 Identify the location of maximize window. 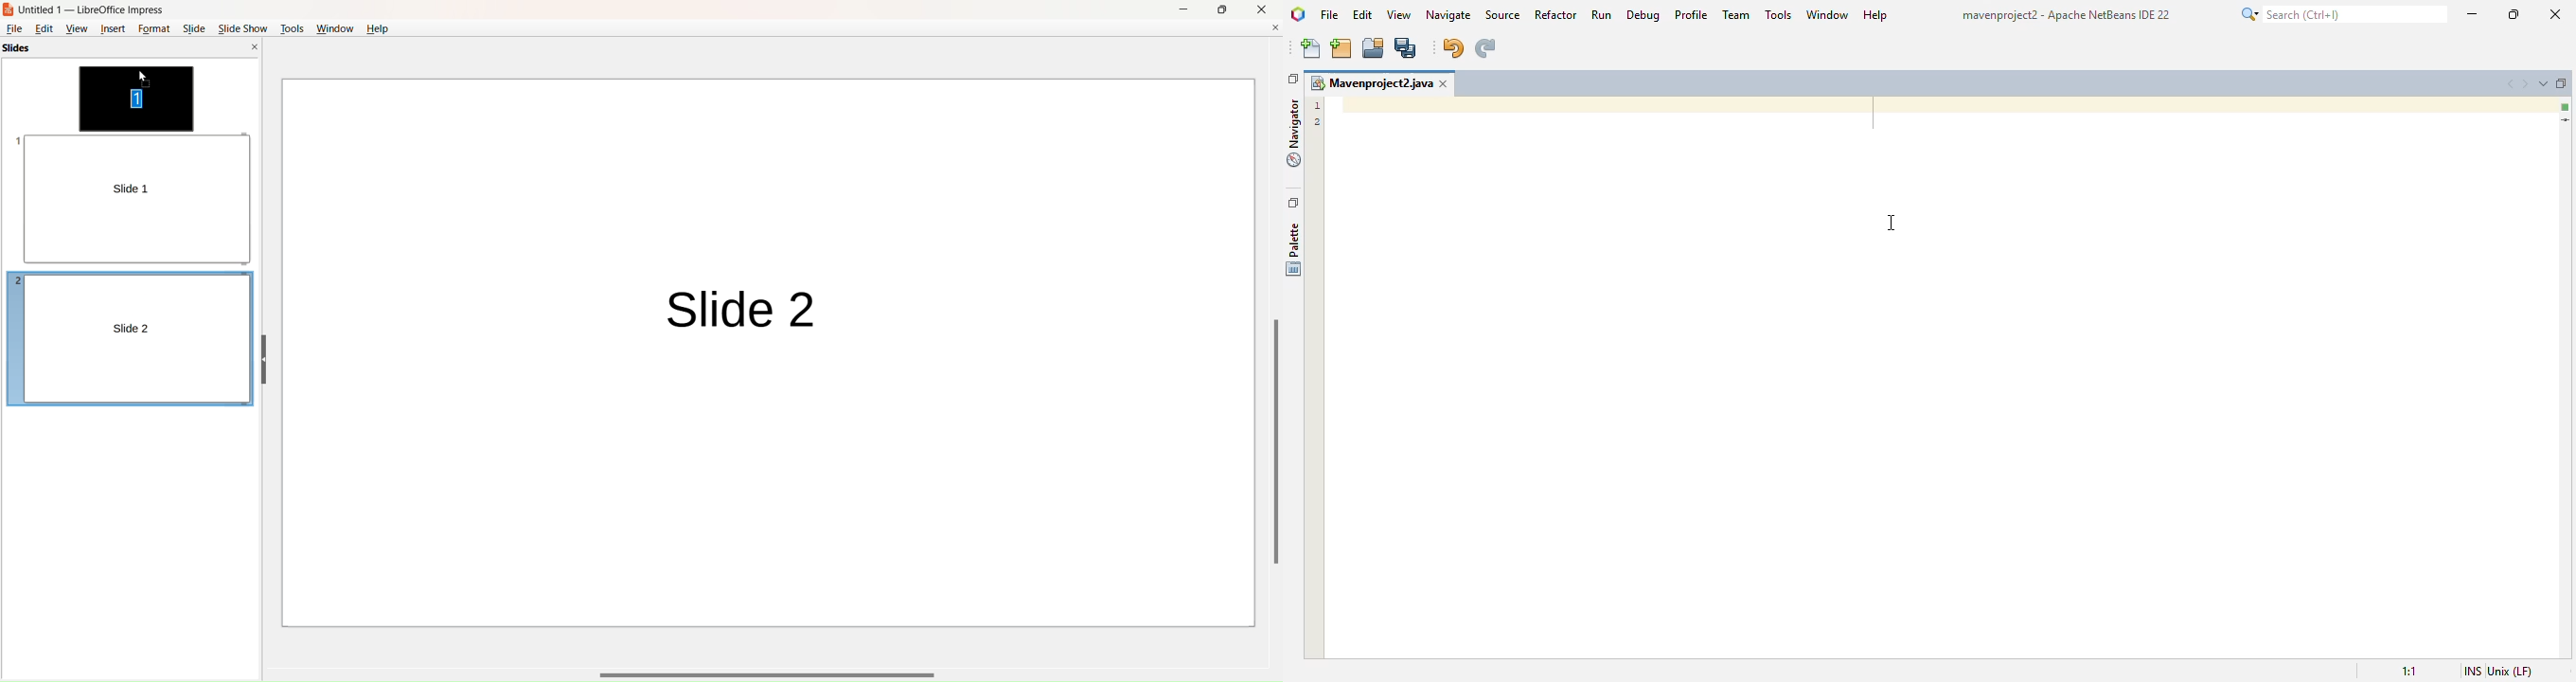
(2562, 82).